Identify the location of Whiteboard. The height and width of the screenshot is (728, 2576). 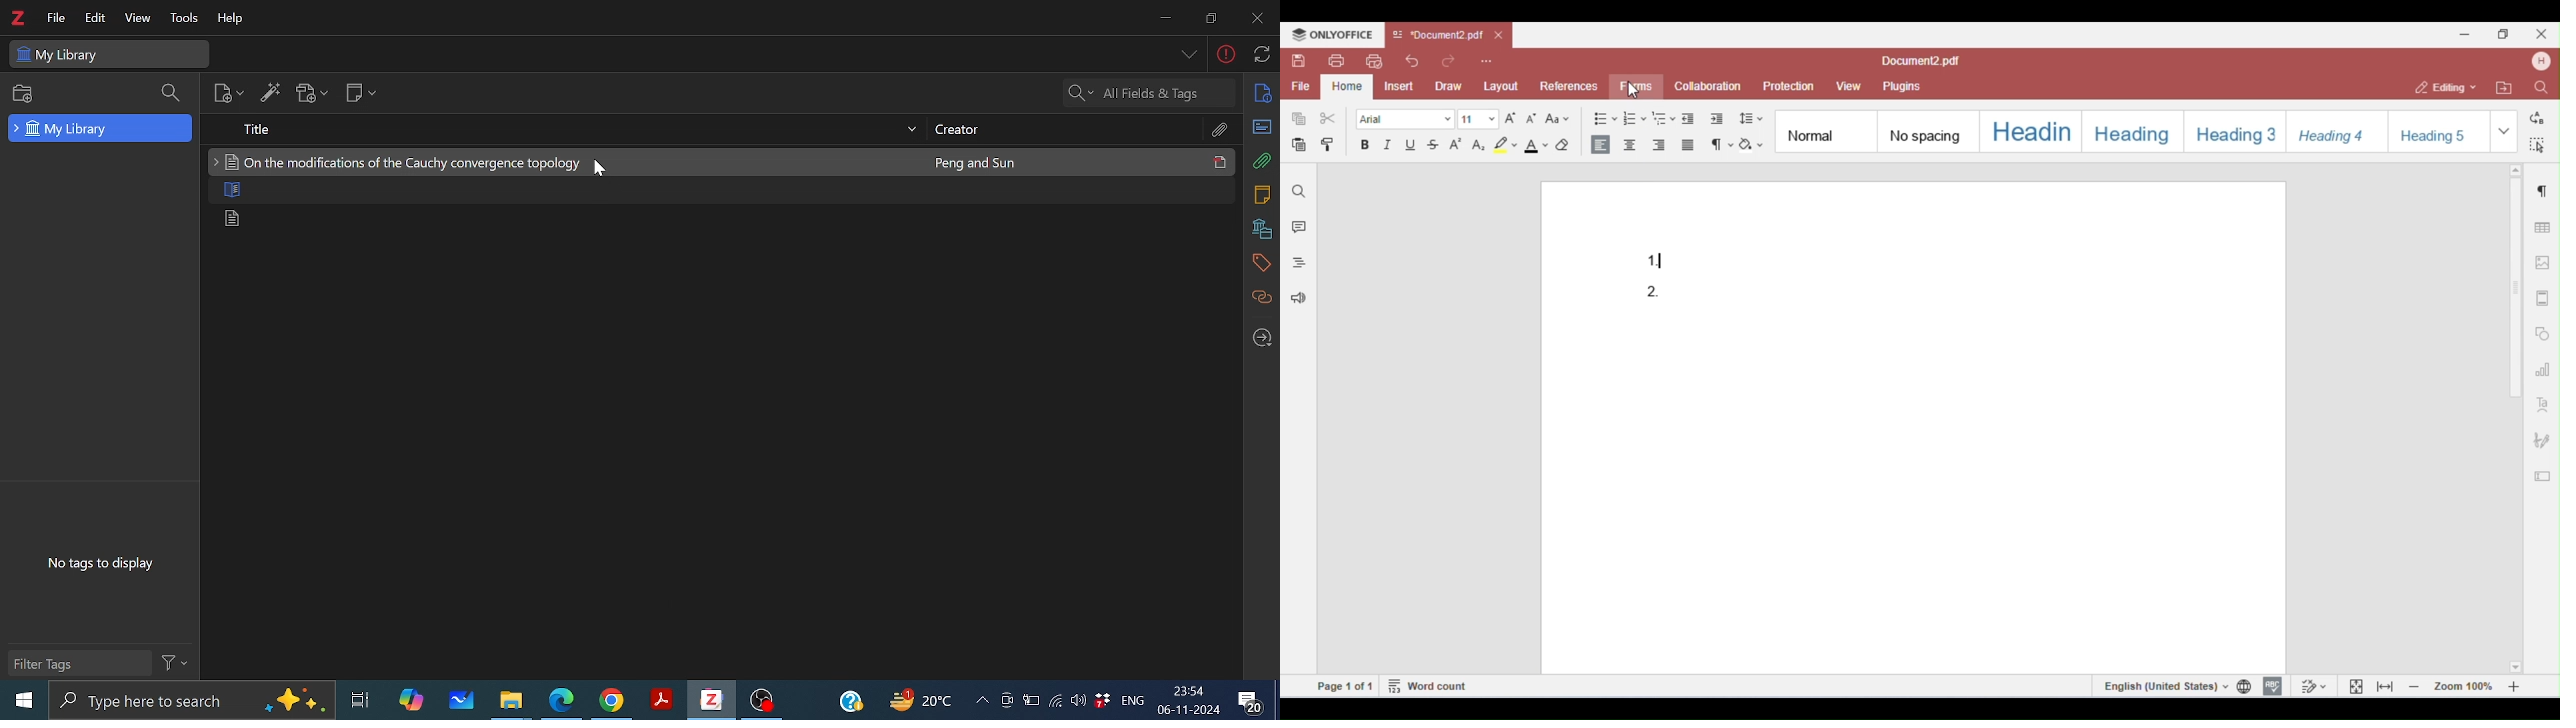
(459, 701).